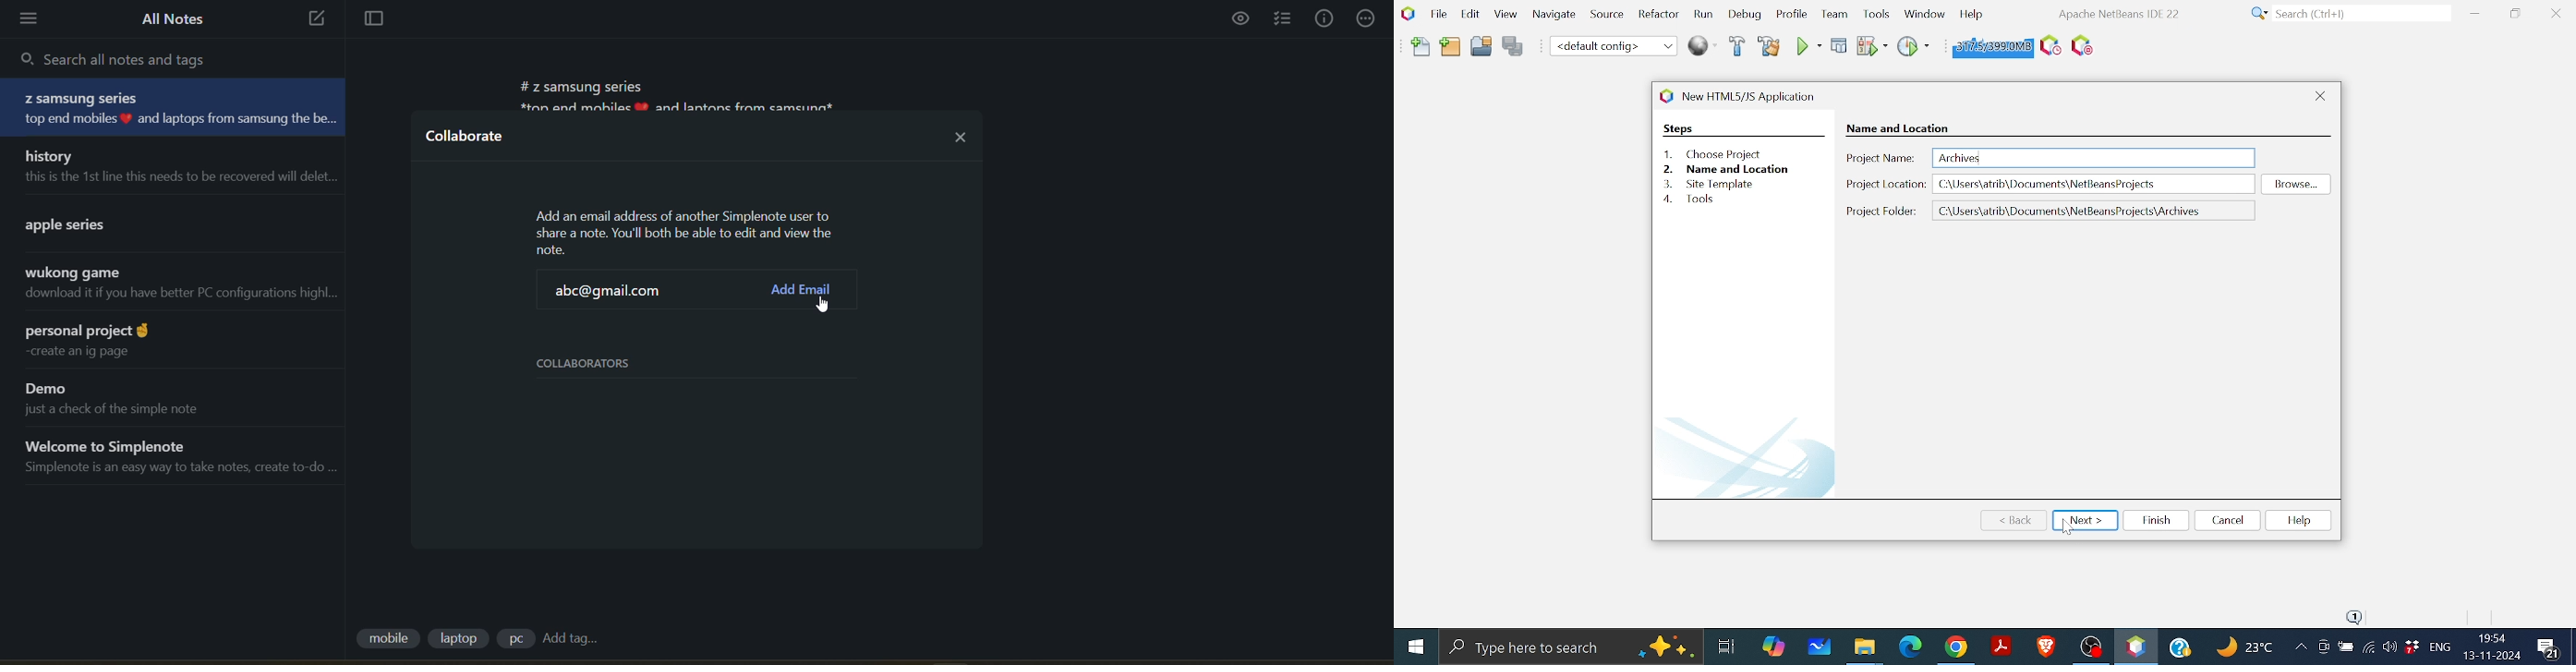 The image size is (2576, 672). Describe the element at coordinates (1324, 19) in the screenshot. I see `info` at that location.